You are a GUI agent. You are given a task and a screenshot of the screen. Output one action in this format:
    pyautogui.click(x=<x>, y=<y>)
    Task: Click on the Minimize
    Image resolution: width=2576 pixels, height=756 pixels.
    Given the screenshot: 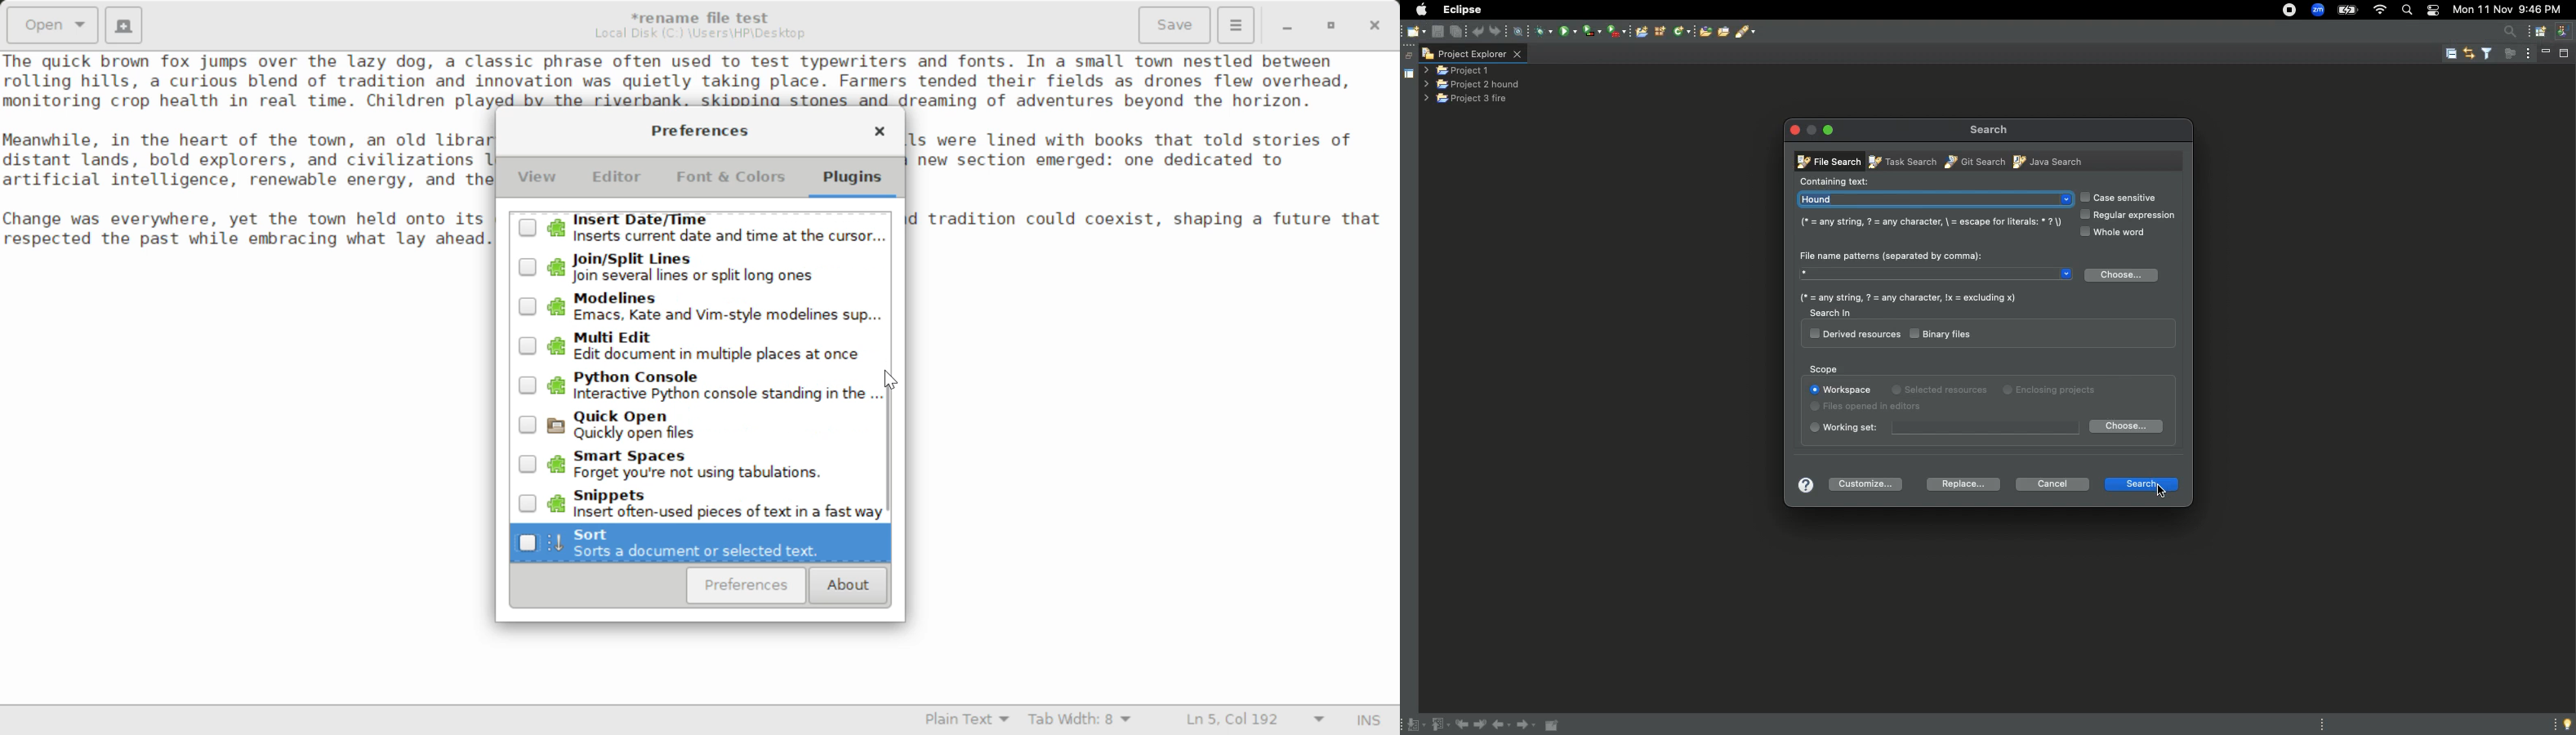 What is the action you would take?
    pyautogui.click(x=1837, y=132)
    